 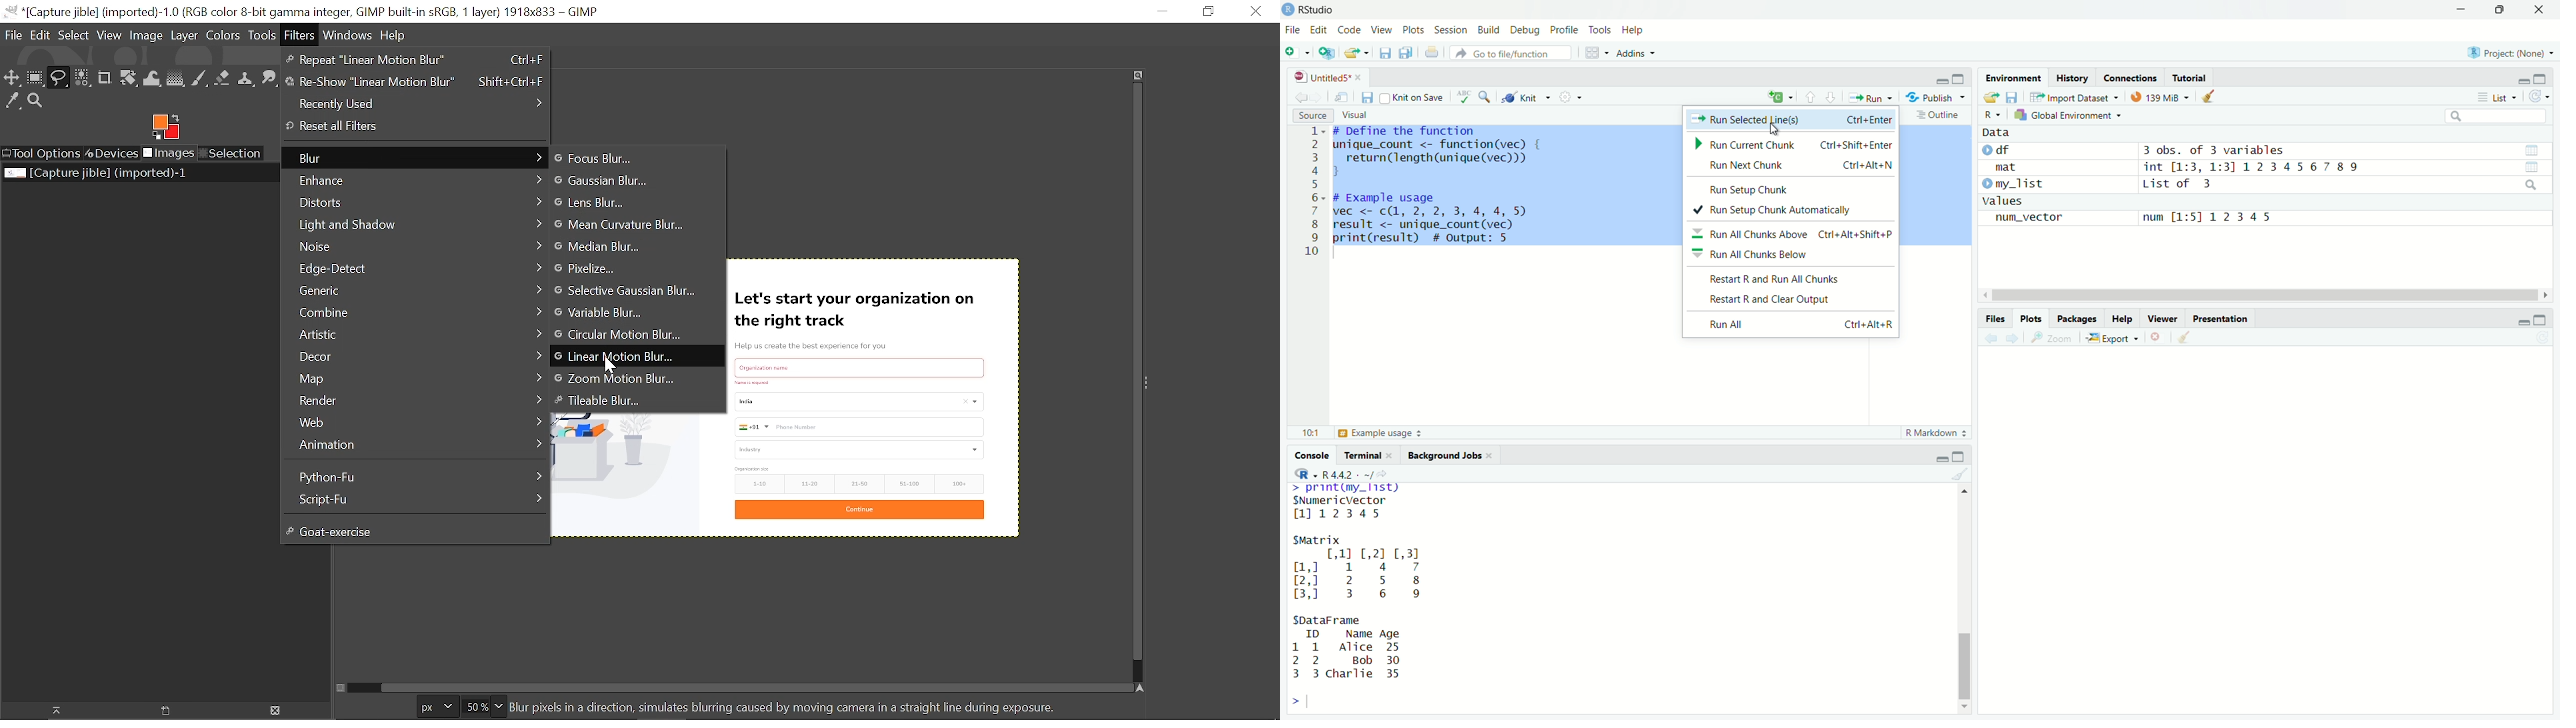 I want to click on Run All Chunks Above, so click(x=1745, y=235).